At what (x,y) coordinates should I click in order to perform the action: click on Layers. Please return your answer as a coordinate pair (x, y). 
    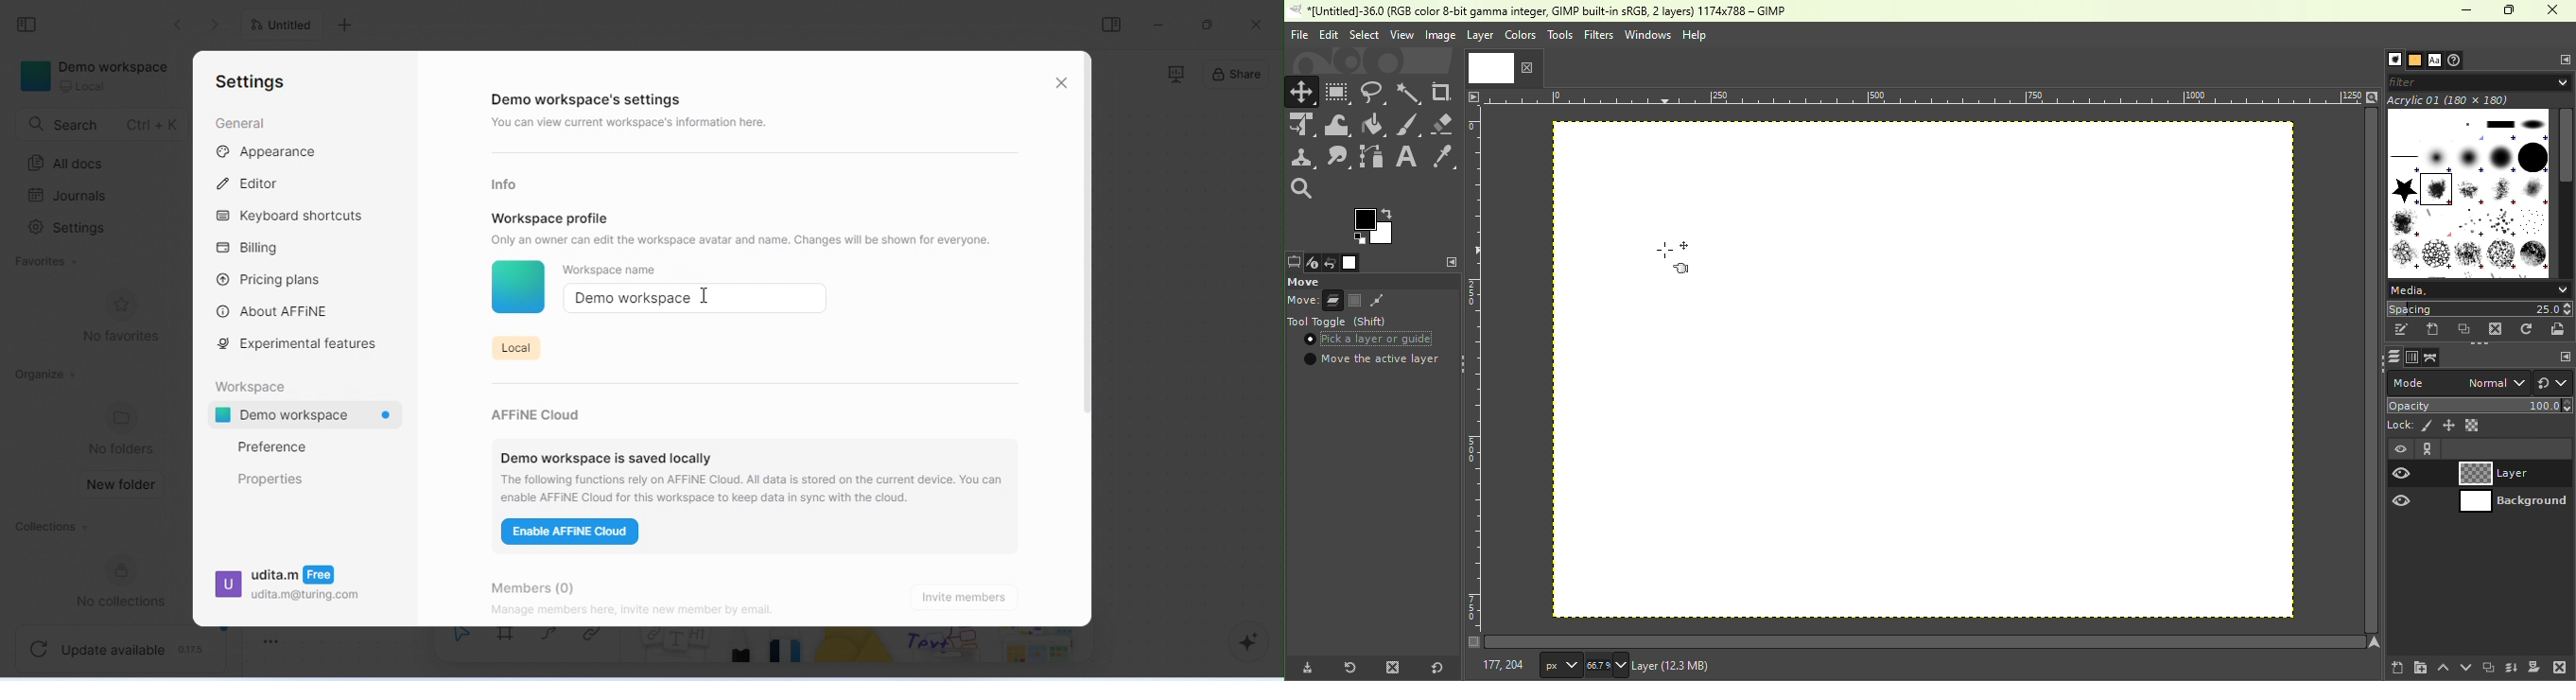
    Looking at the image, I should click on (2390, 357).